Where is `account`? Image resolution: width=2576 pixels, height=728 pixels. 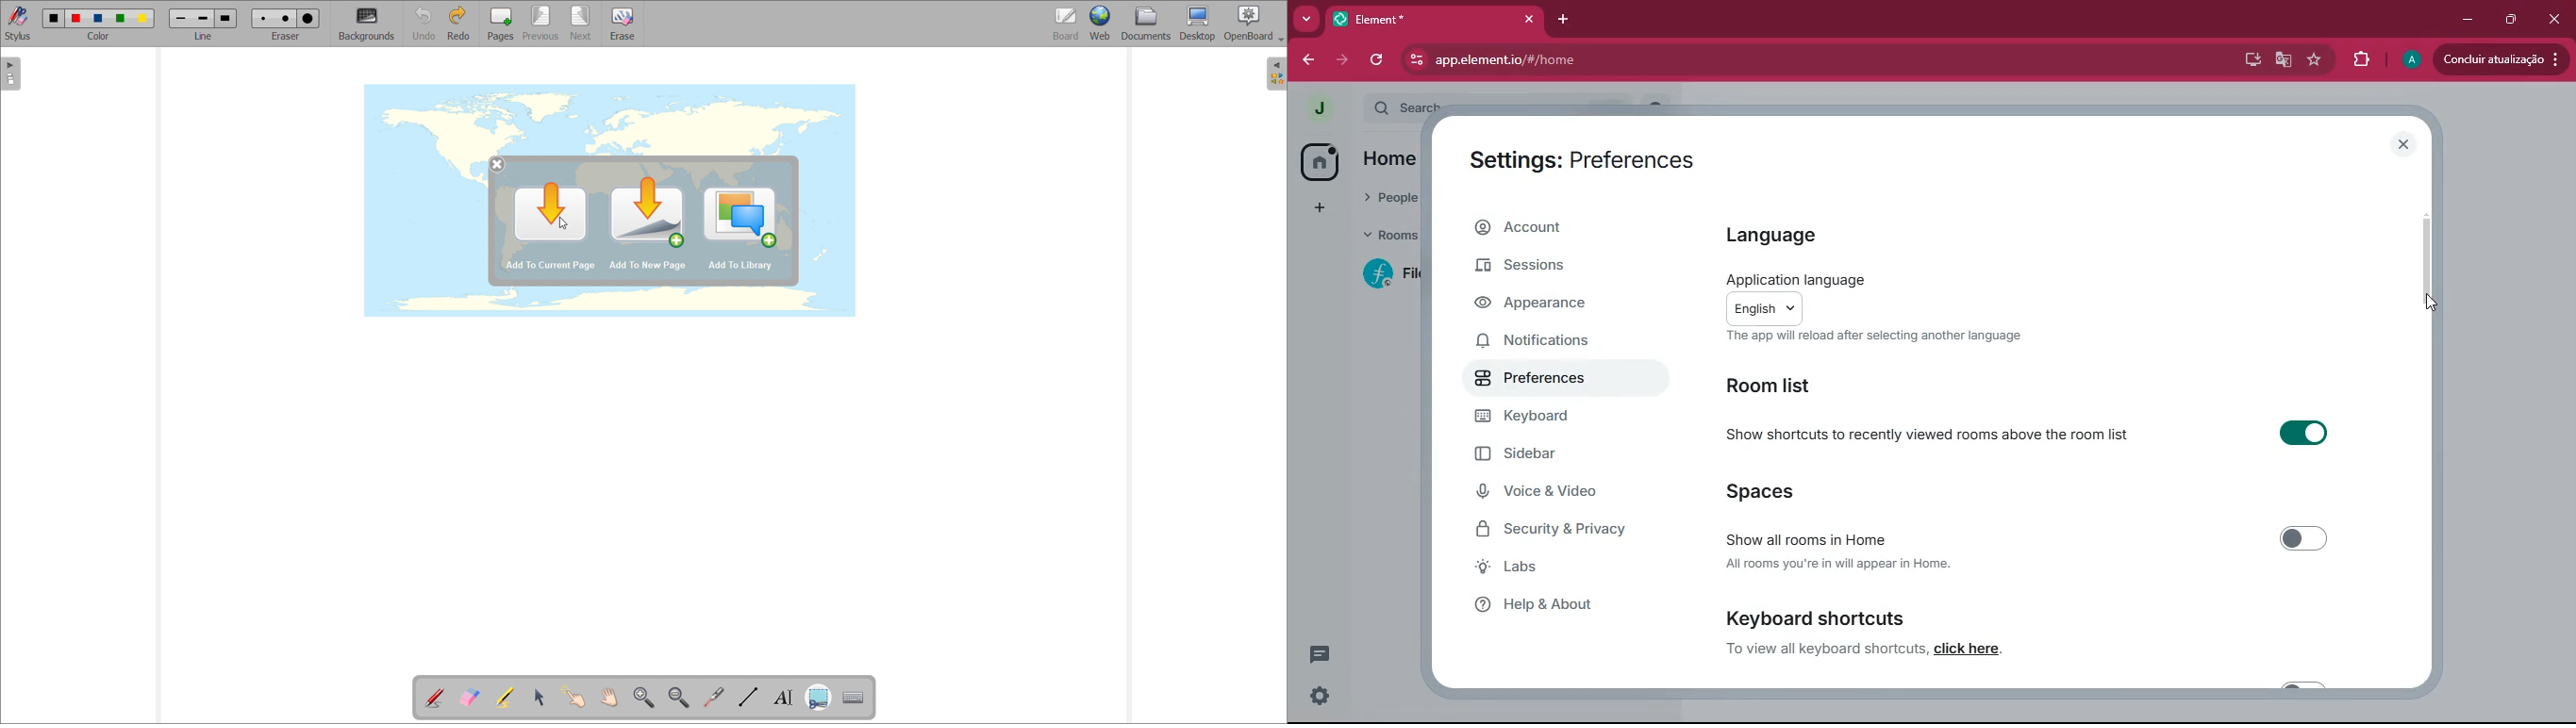 account is located at coordinates (1555, 230).